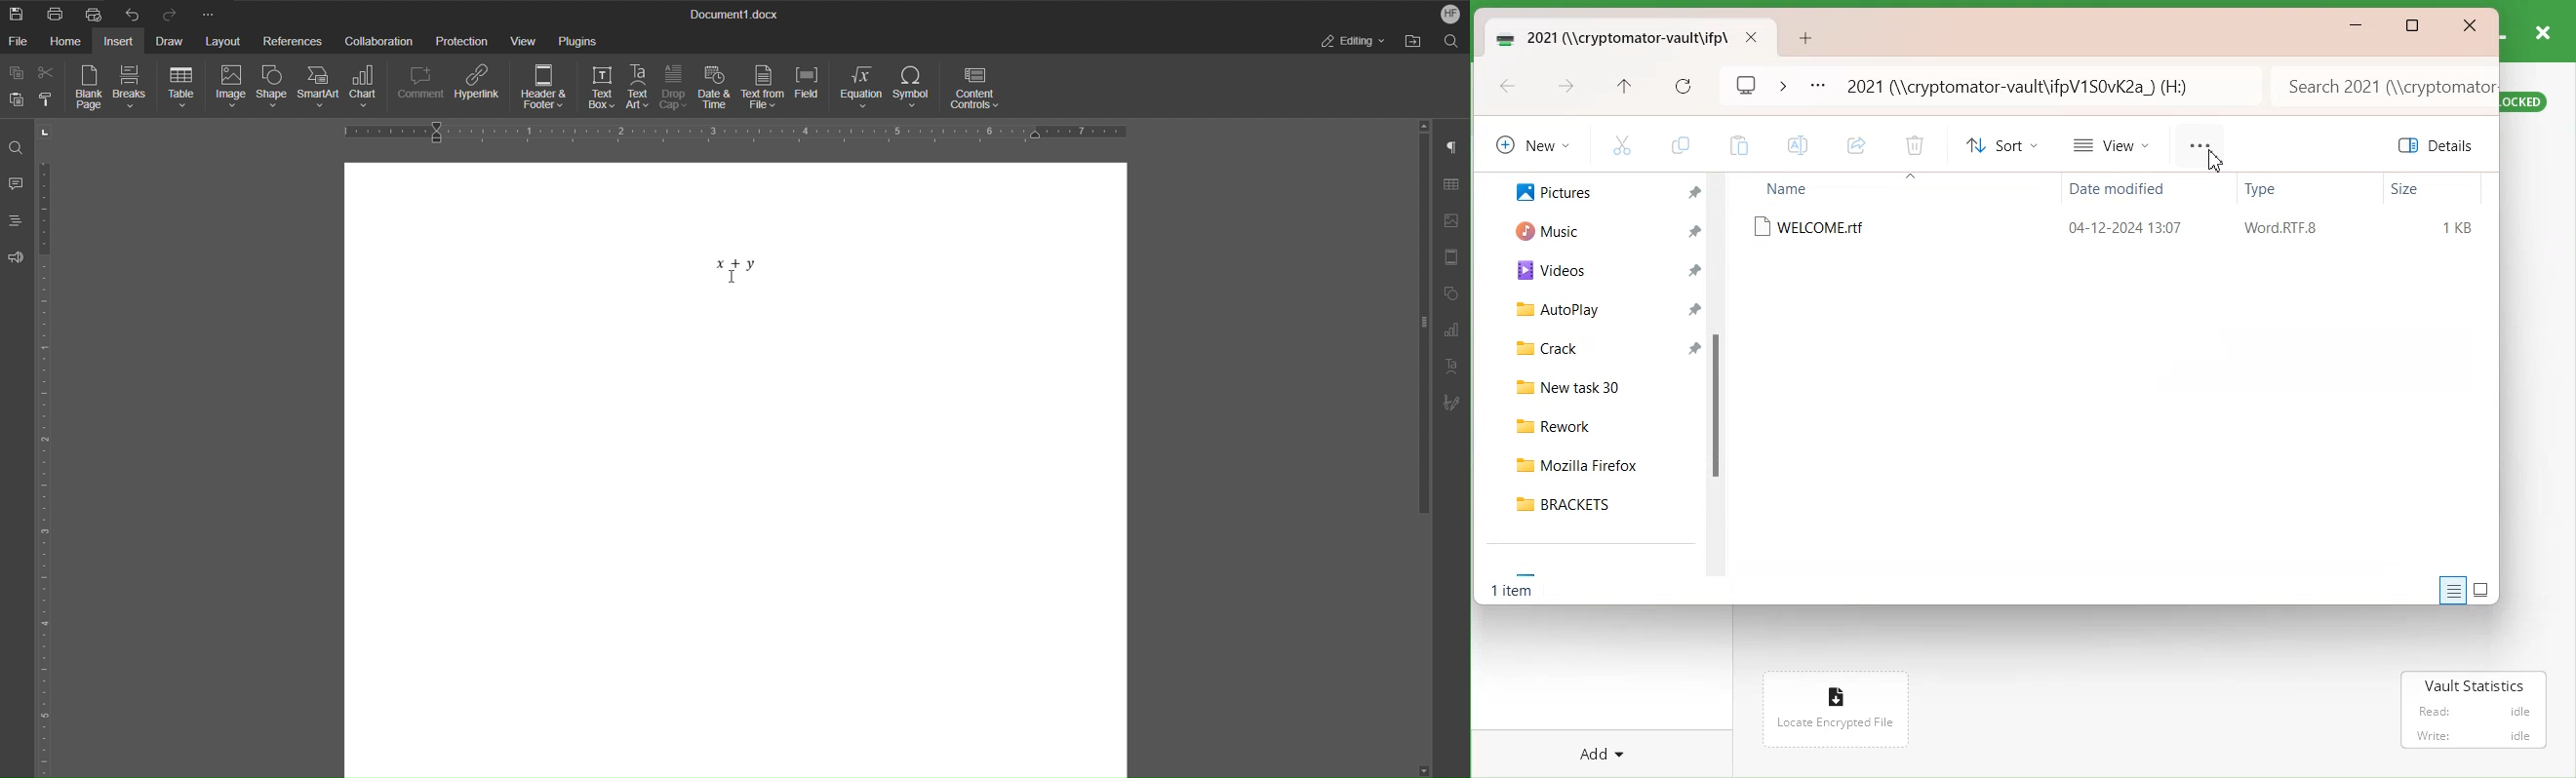  What do you see at coordinates (220, 43) in the screenshot?
I see `Layout` at bounding box center [220, 43].